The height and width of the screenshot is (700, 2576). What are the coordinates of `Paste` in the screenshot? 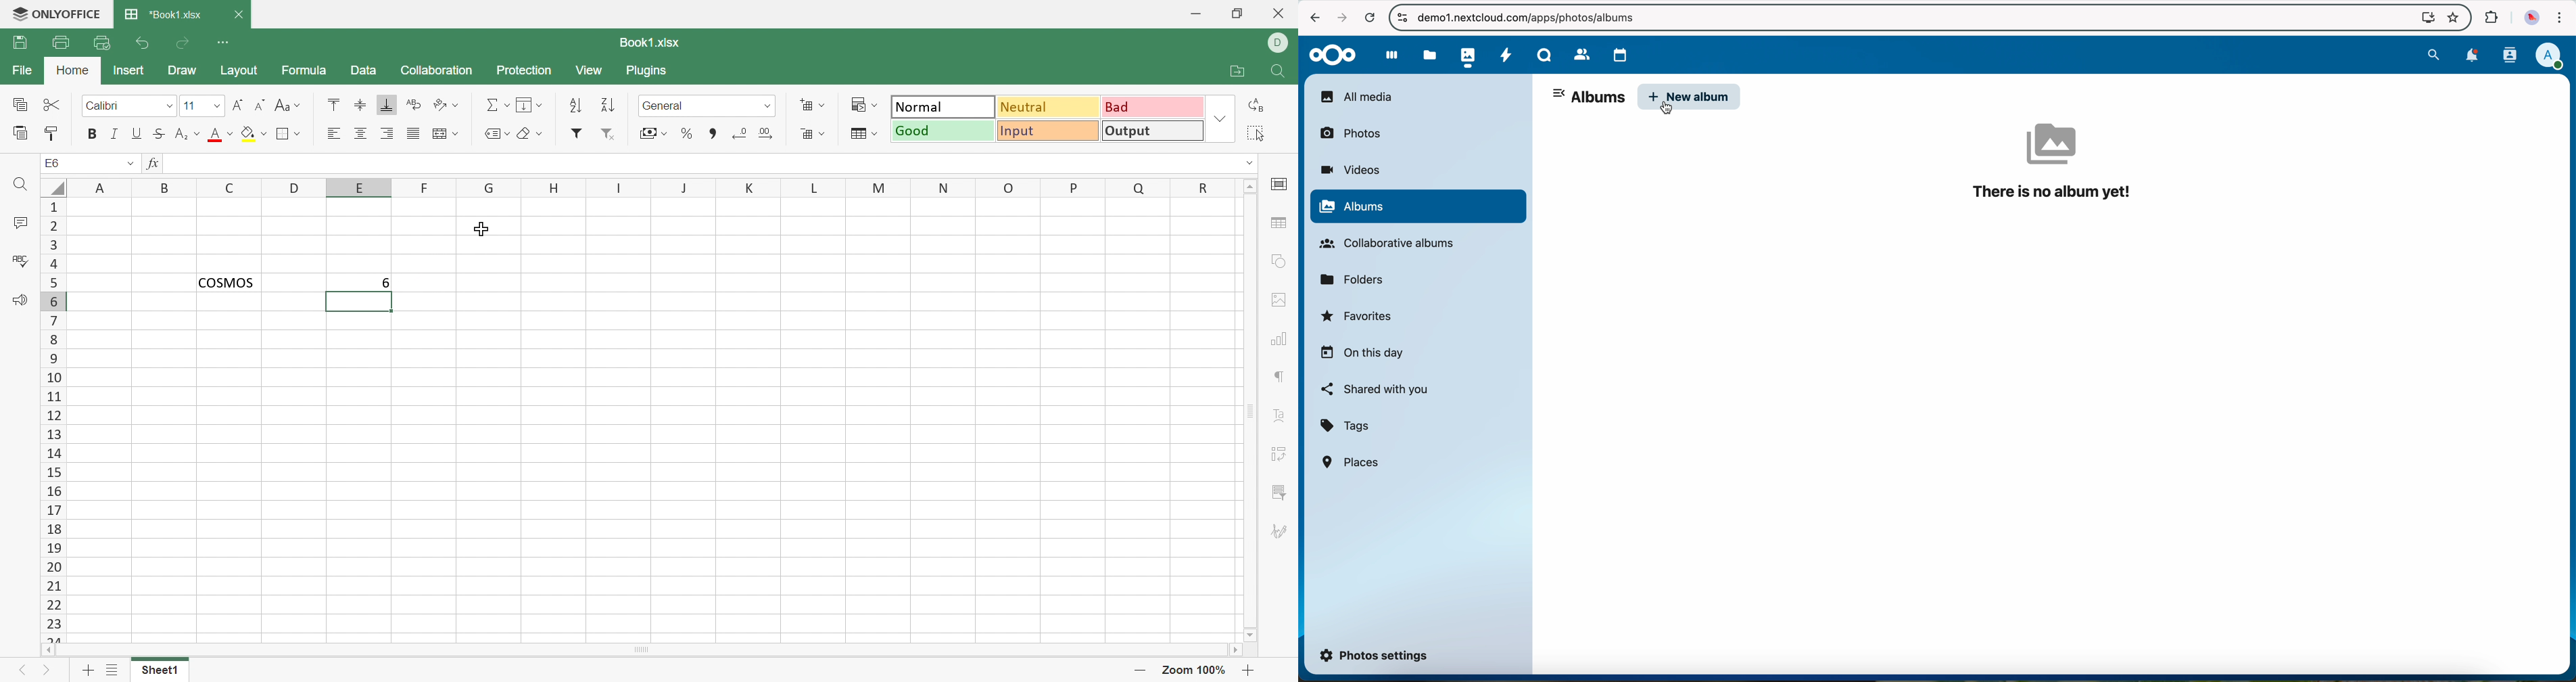 It's located at (19, 134).